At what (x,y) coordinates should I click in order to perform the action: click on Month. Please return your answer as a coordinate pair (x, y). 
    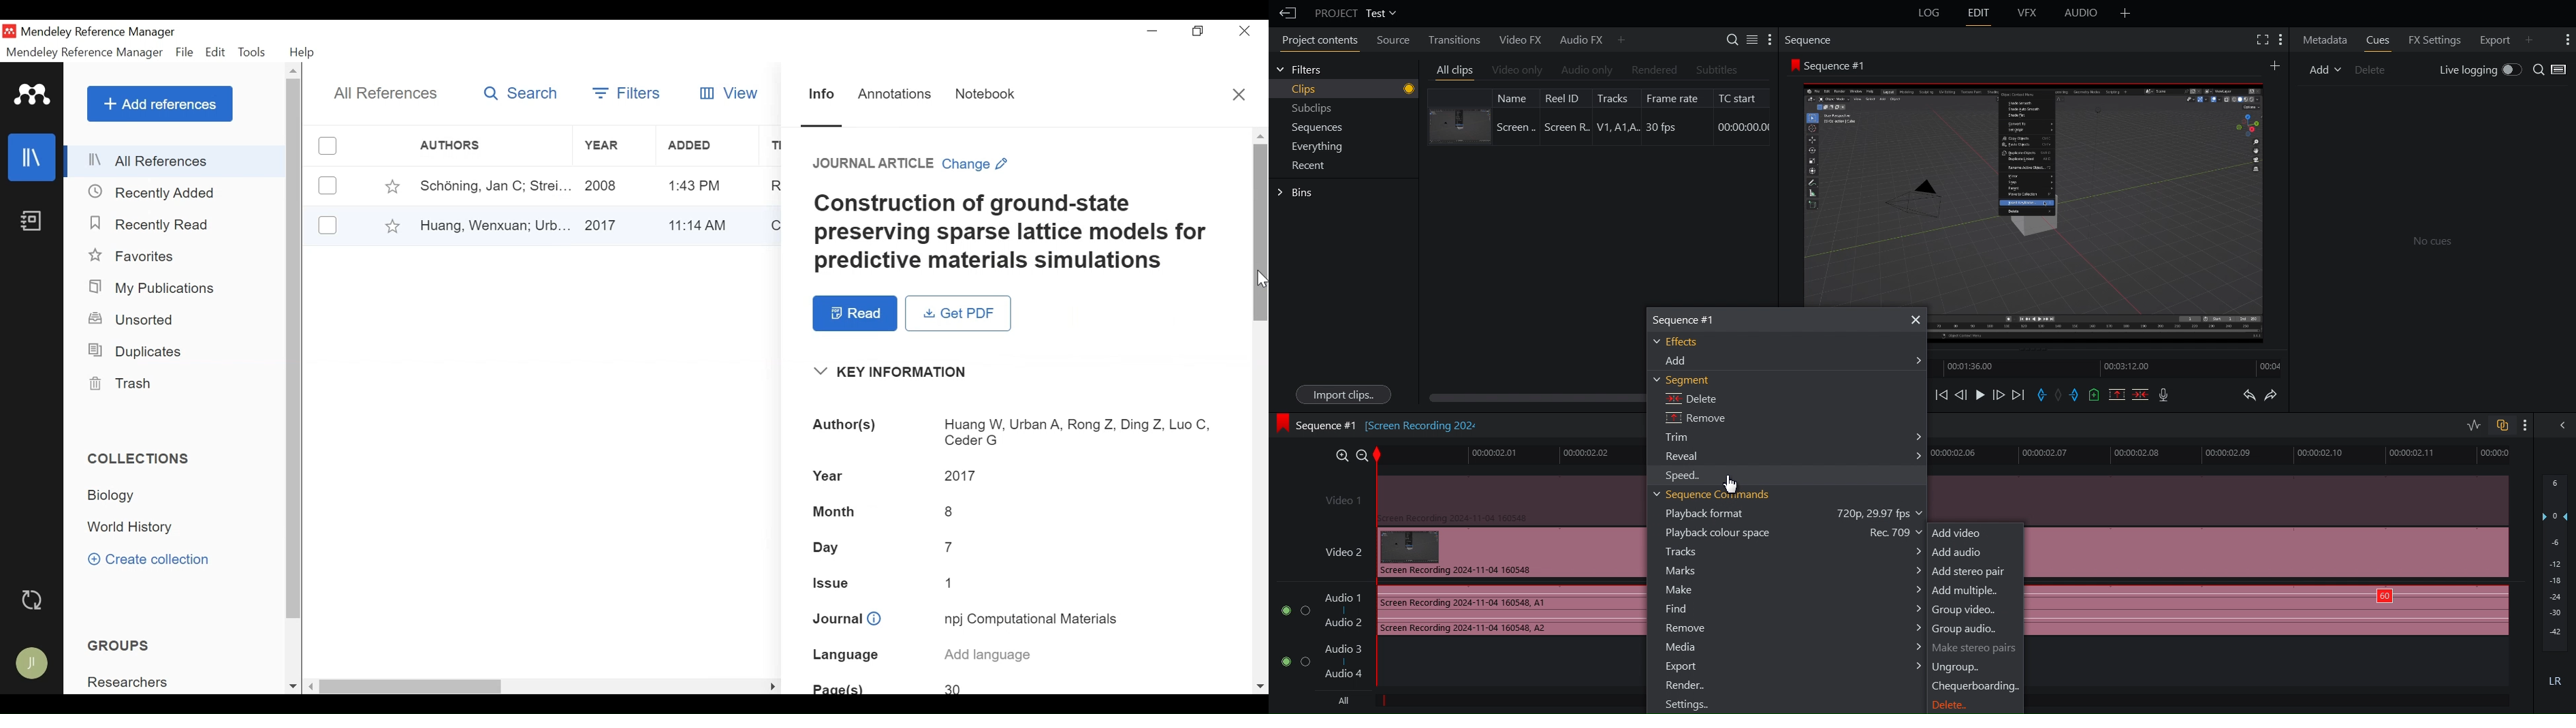
    Looking at the image, I should click on (1016, 510).